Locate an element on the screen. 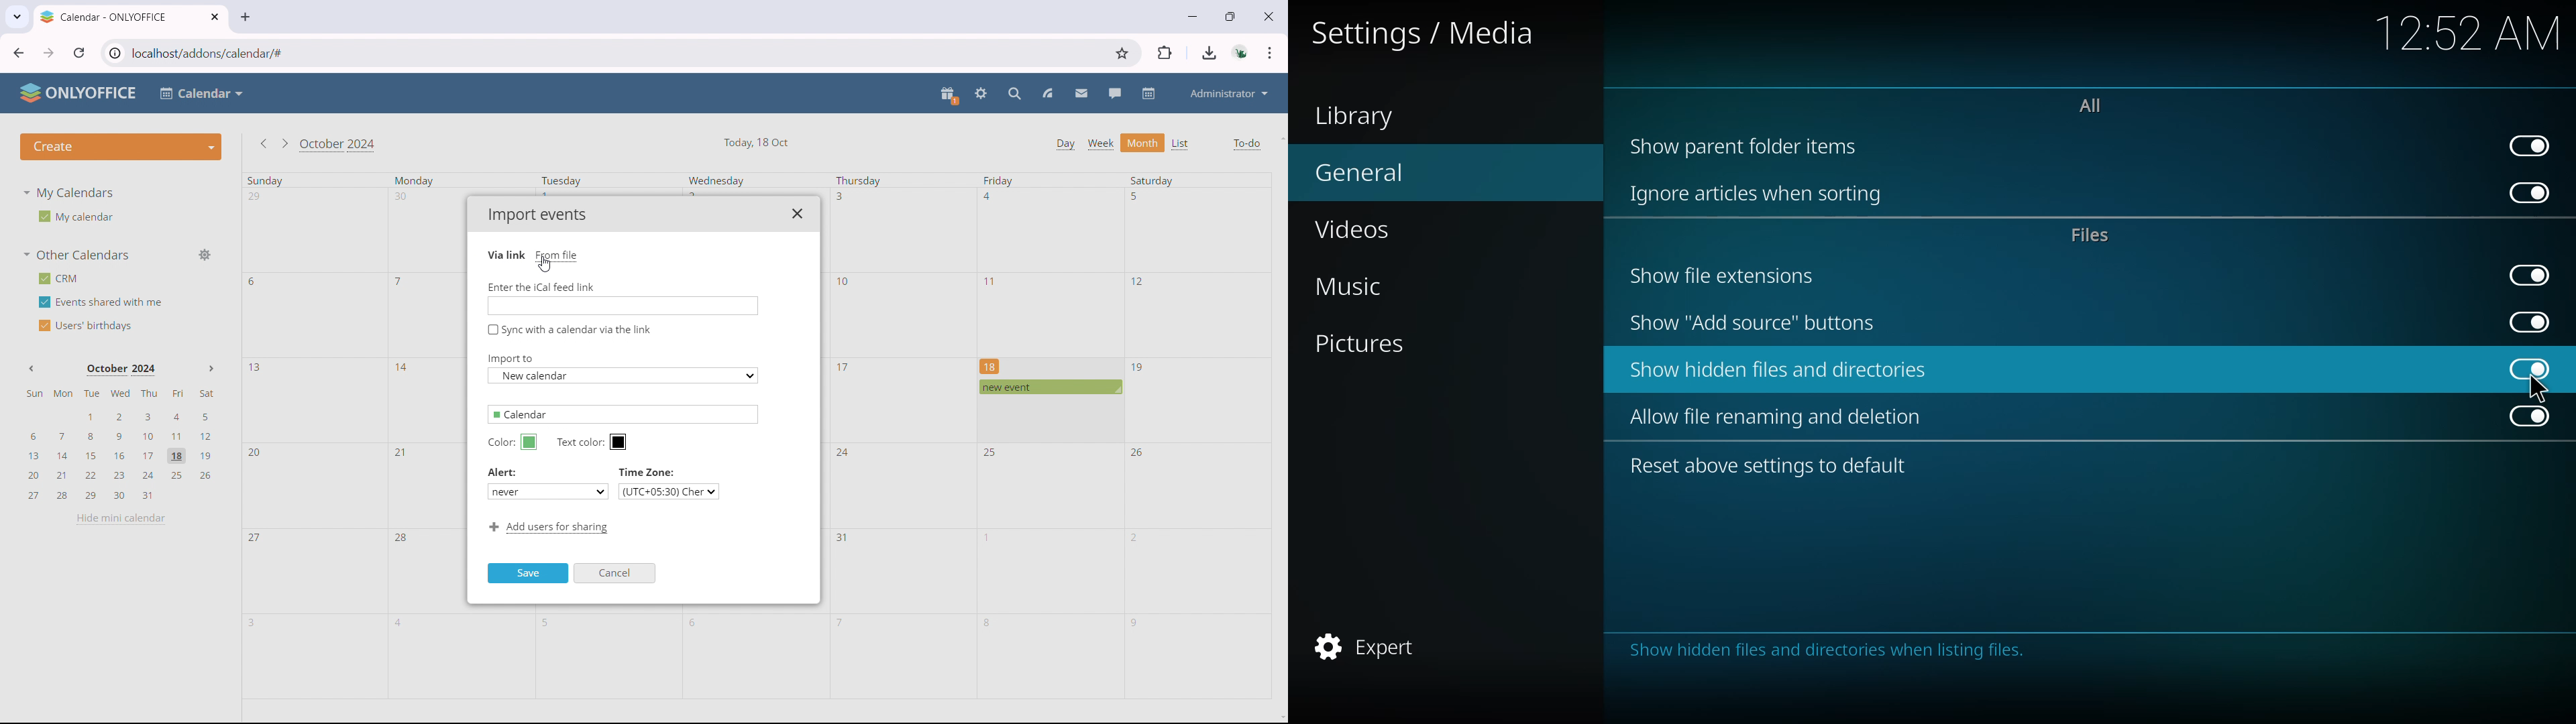  week is located at coordinates (1100, 145).